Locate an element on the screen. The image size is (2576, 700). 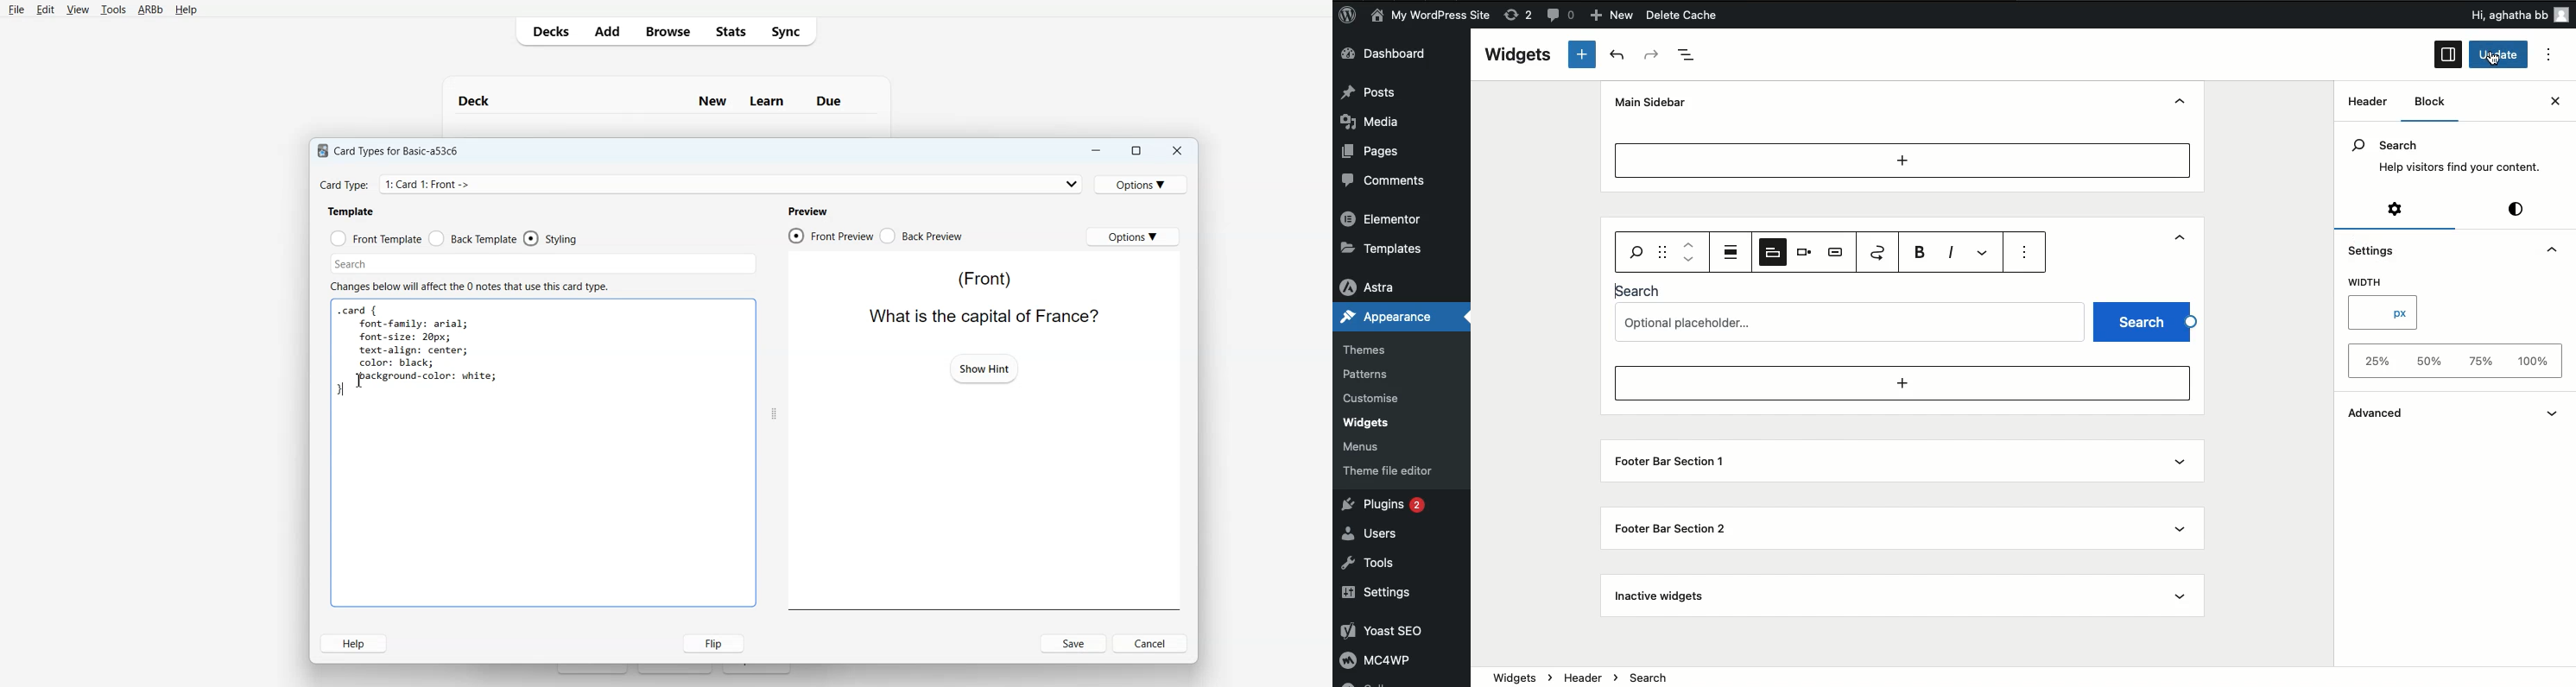
Width is located at coordinates (2370, 283).